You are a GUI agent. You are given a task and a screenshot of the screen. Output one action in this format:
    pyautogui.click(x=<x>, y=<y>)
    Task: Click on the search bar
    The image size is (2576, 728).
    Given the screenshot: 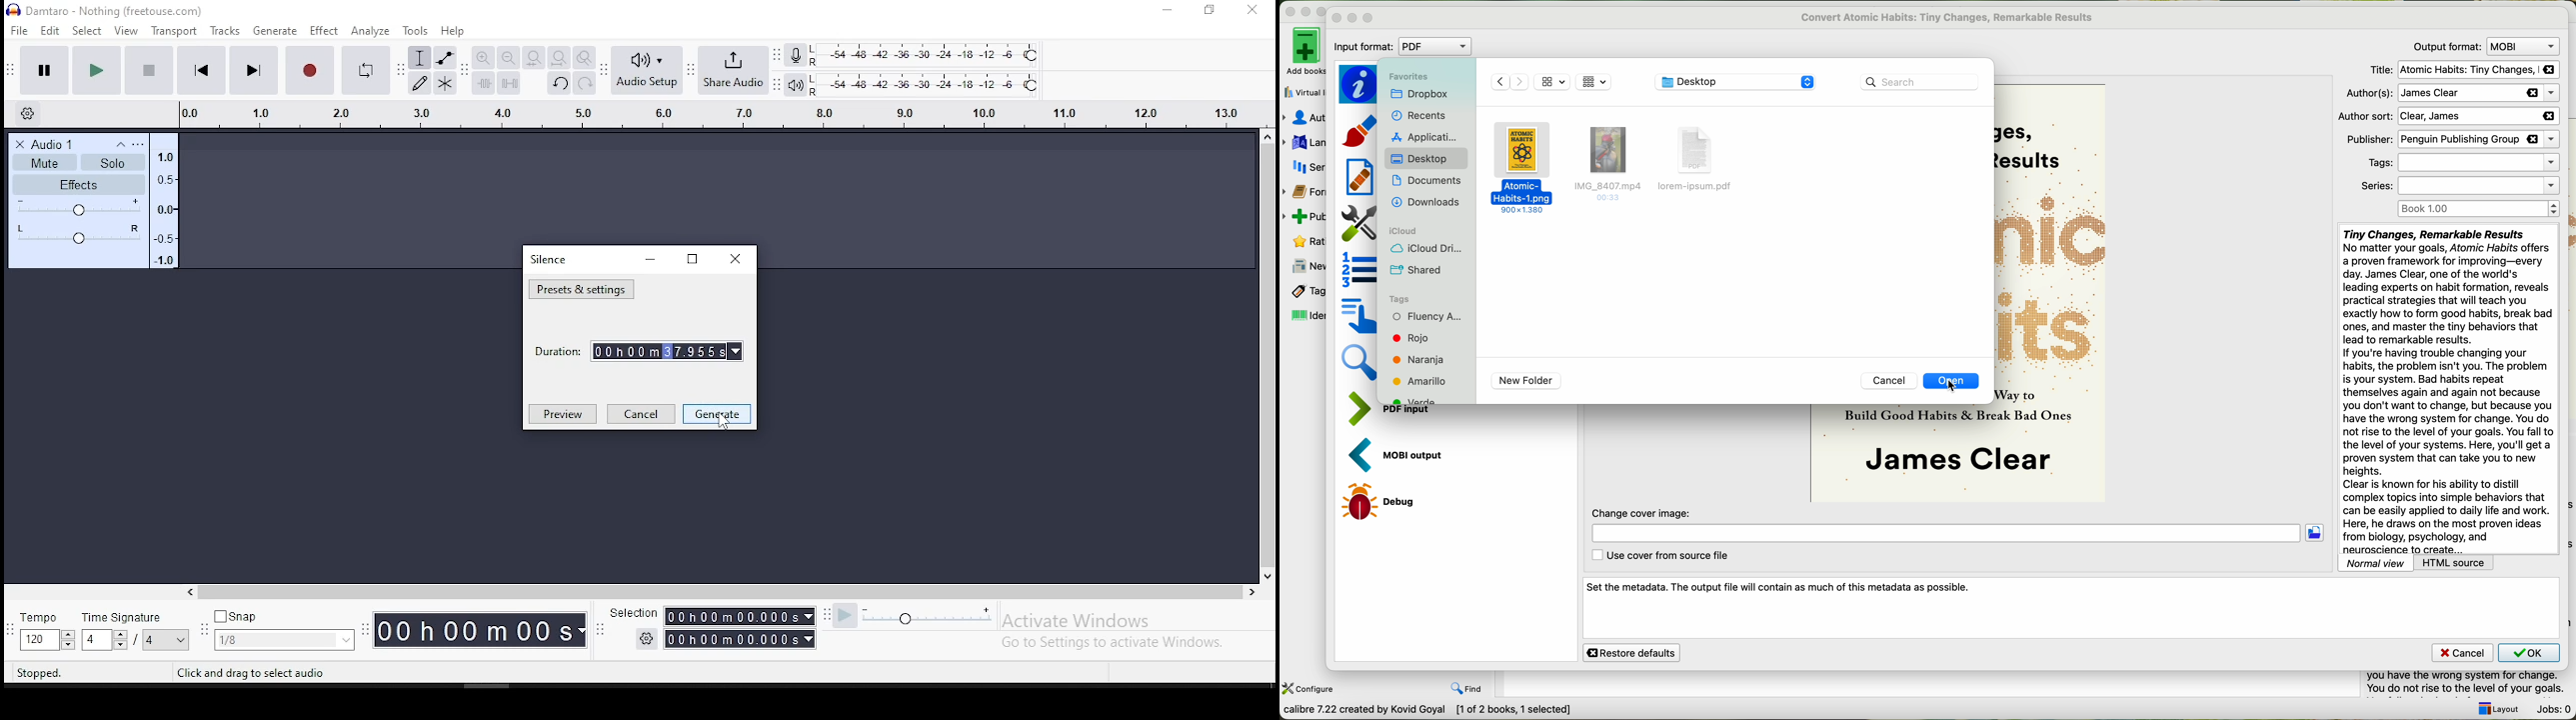 What is the action you would take?
    pyautogui.click(x=1921, y=81)
    